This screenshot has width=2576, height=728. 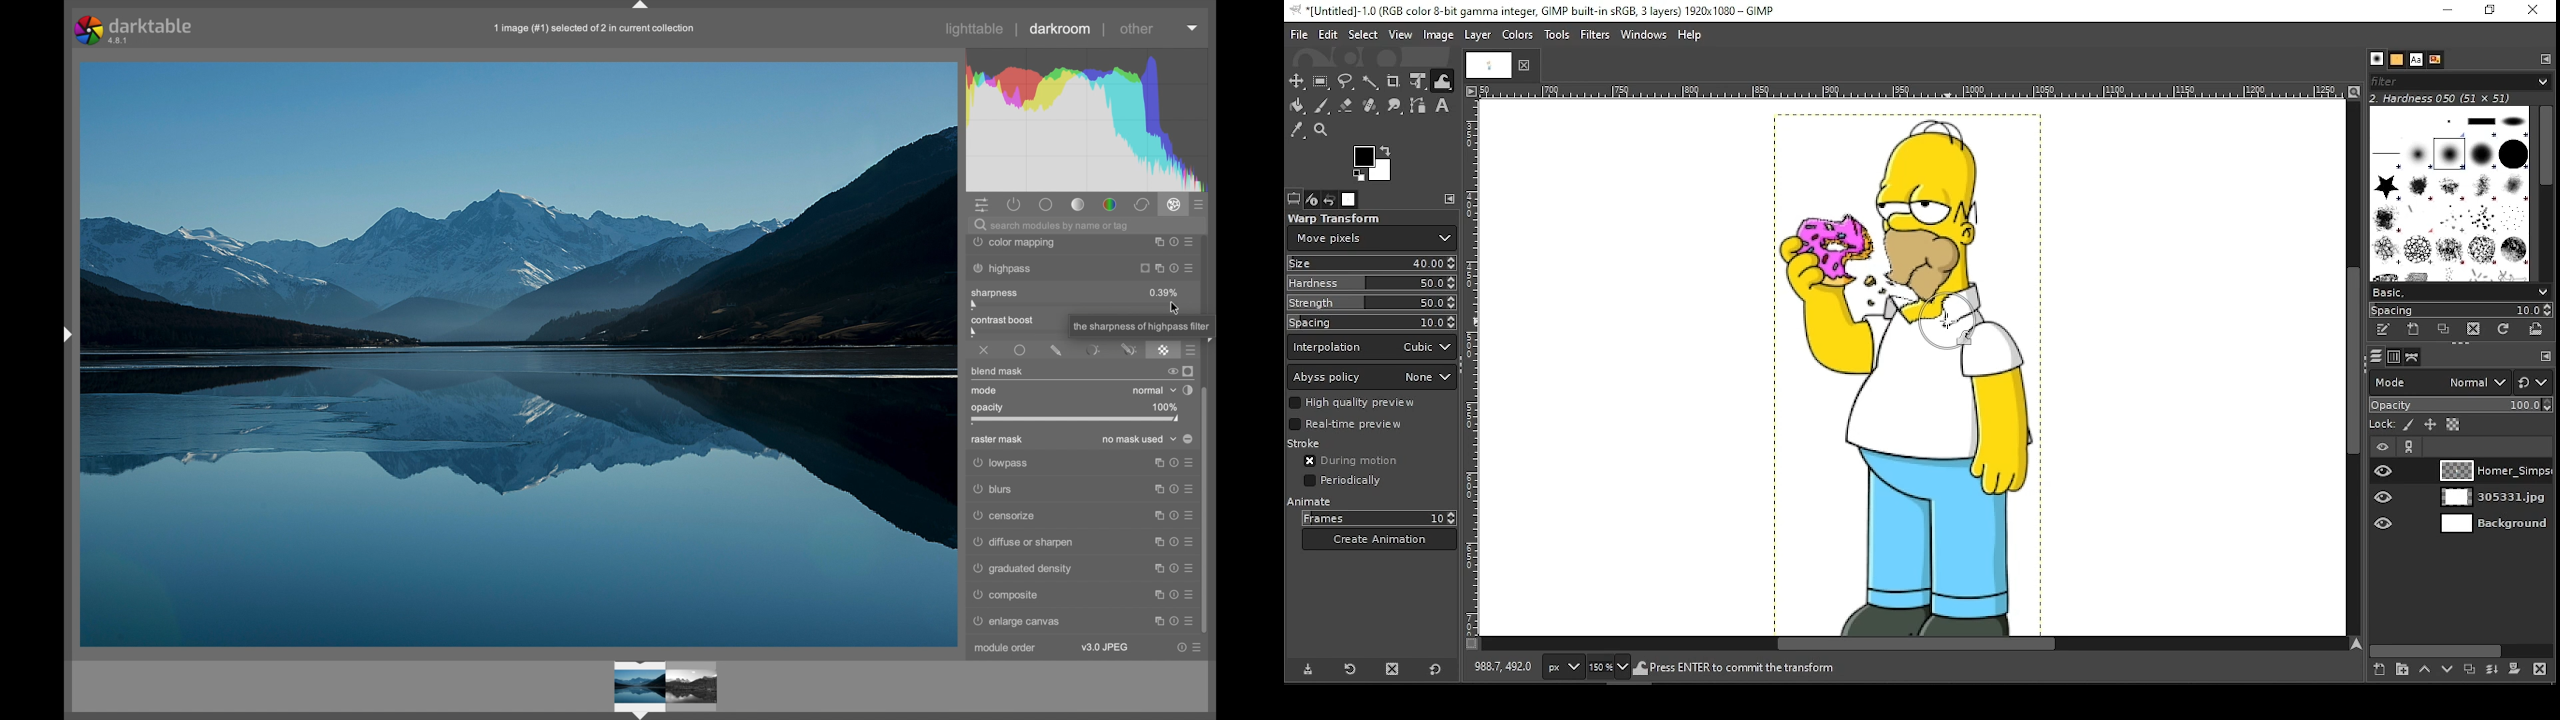 I want to click on high quality preview, so click(x=1373, y=402).